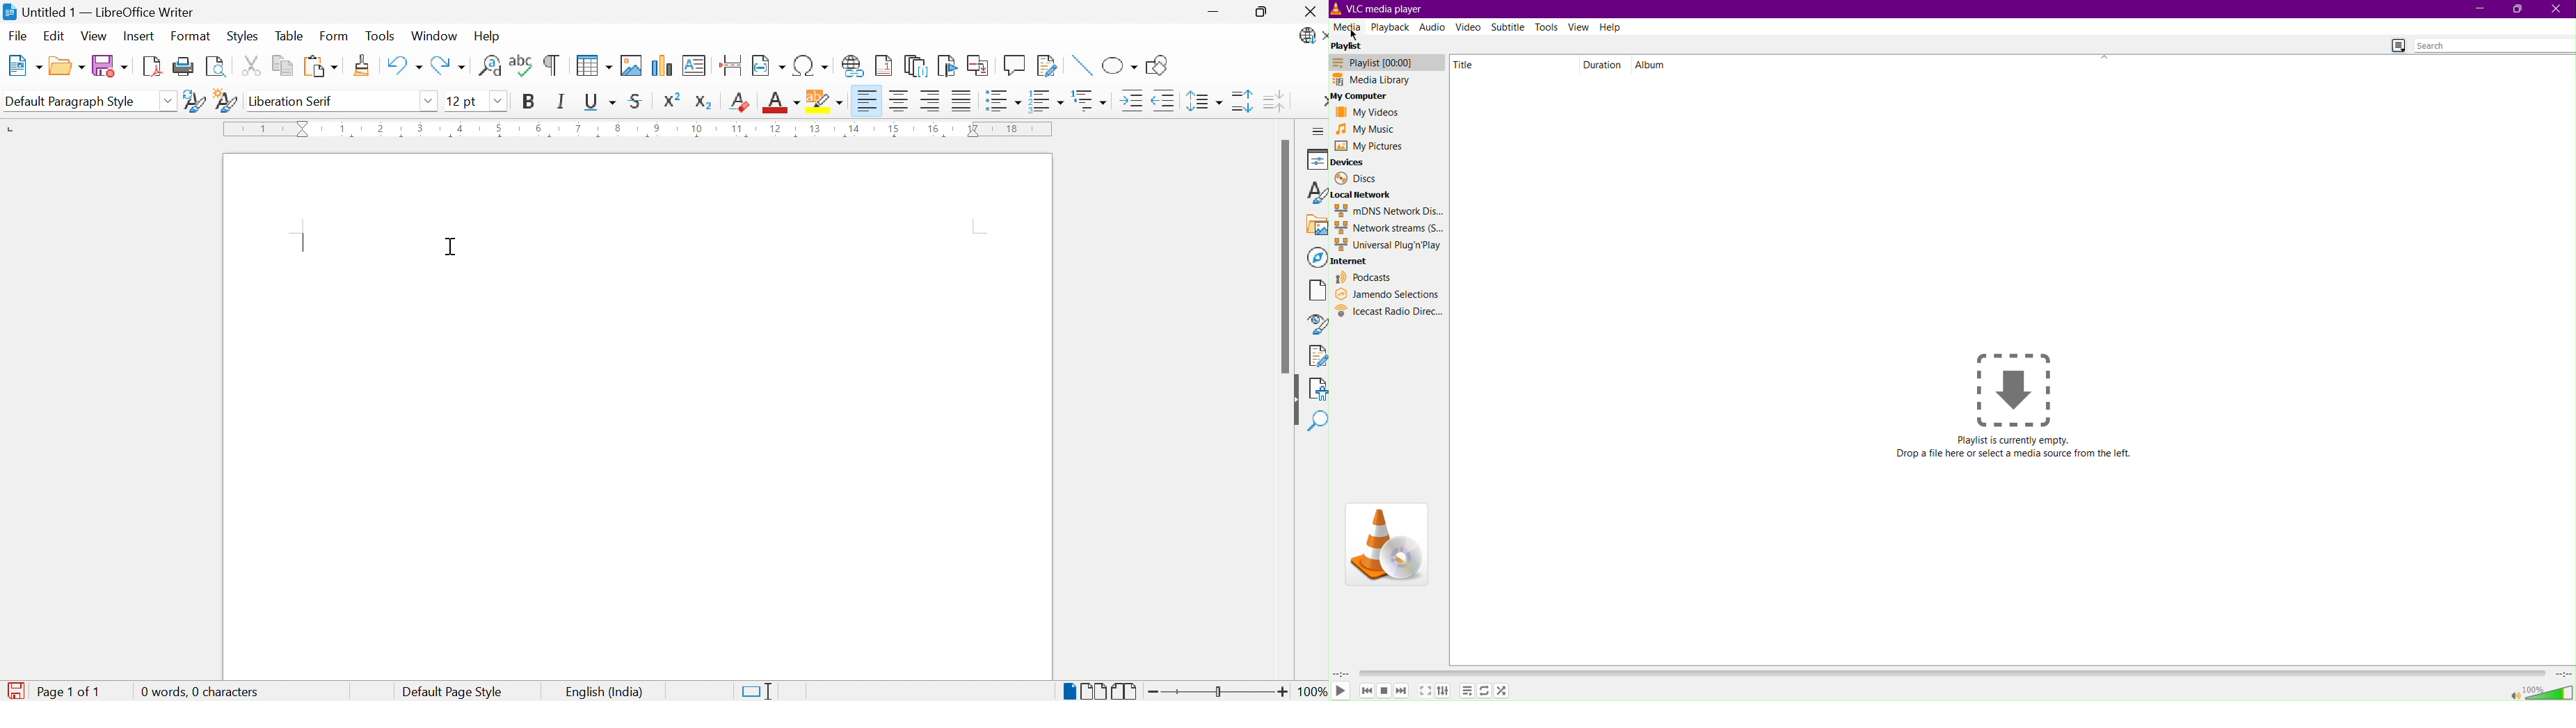 The width and height of the screenshot is (2576, 728). Describe the element at coordinates (303, 239) in the screenshot. I see `text insertion point` at that location.